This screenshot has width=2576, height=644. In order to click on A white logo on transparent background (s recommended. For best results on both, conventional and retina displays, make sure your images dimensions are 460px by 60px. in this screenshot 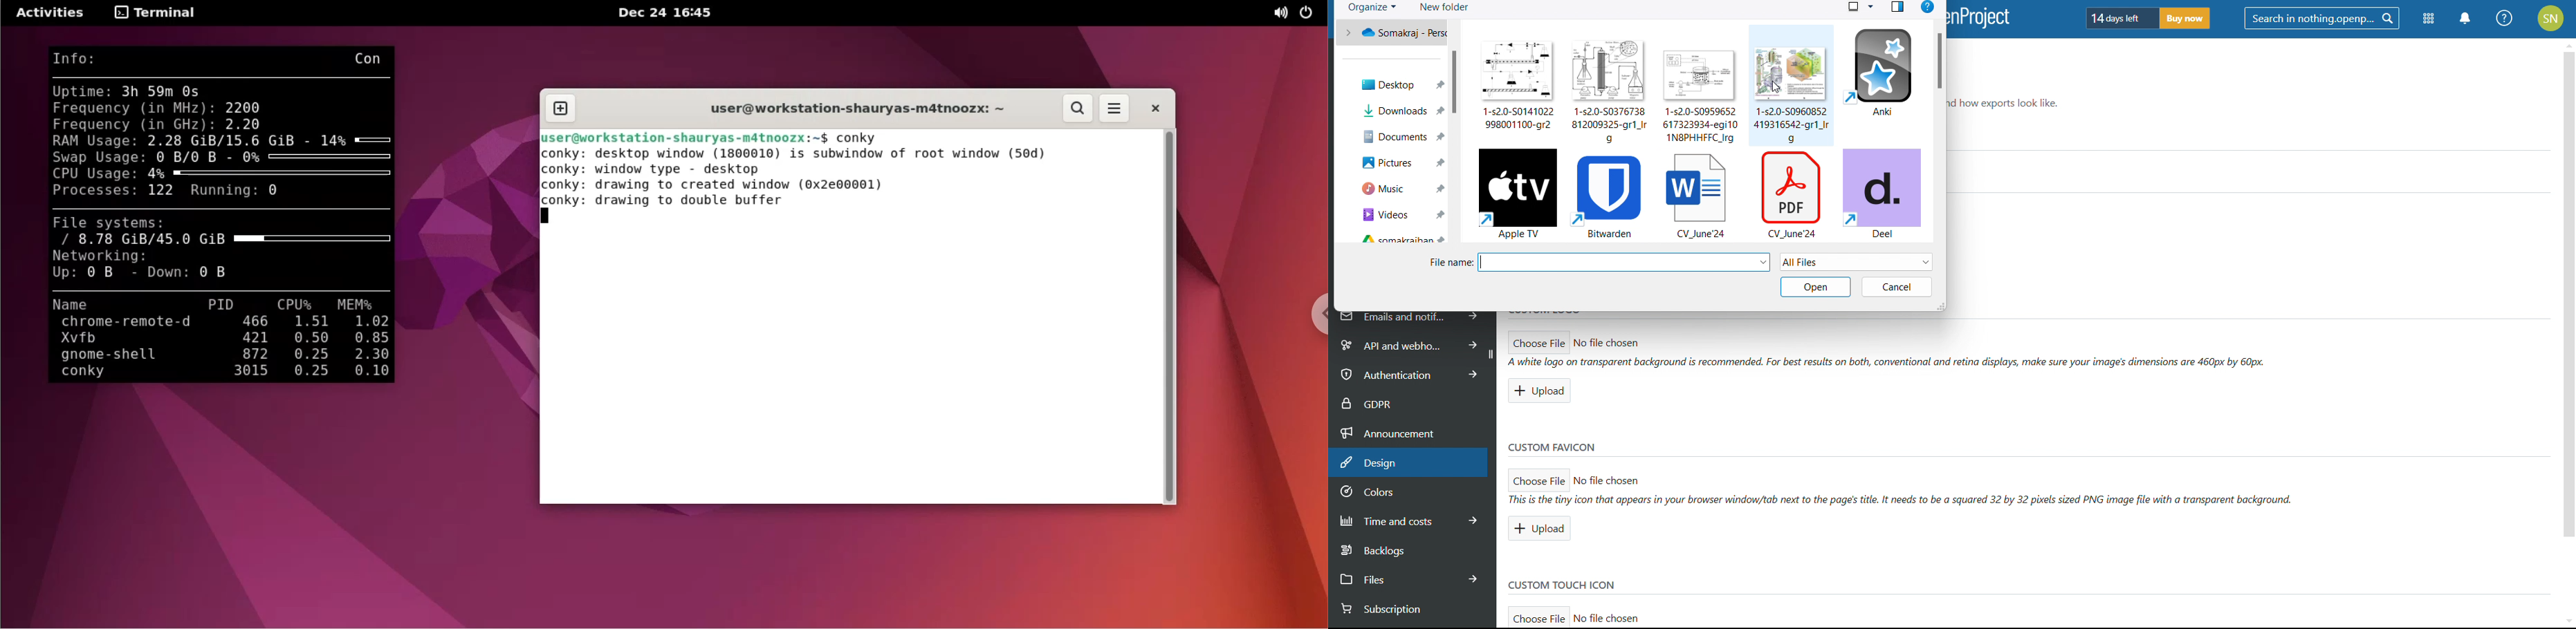, I will do `click(1889, 362)`.